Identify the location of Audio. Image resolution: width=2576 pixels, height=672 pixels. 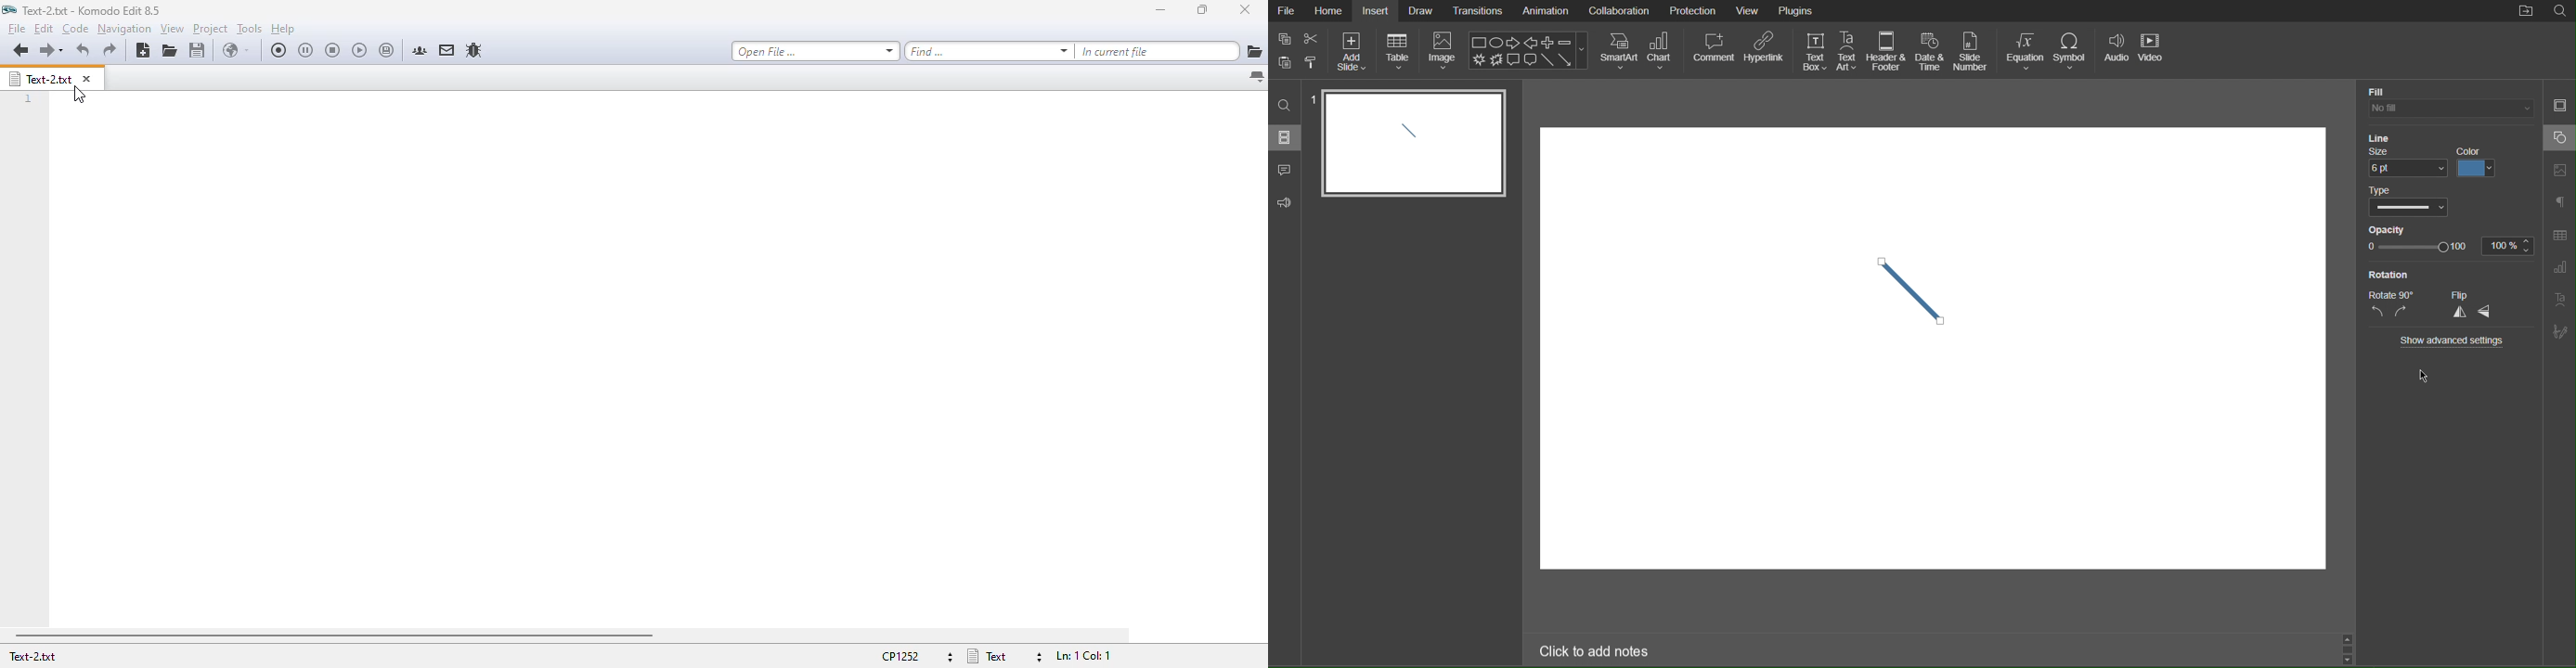
(2118, 50).